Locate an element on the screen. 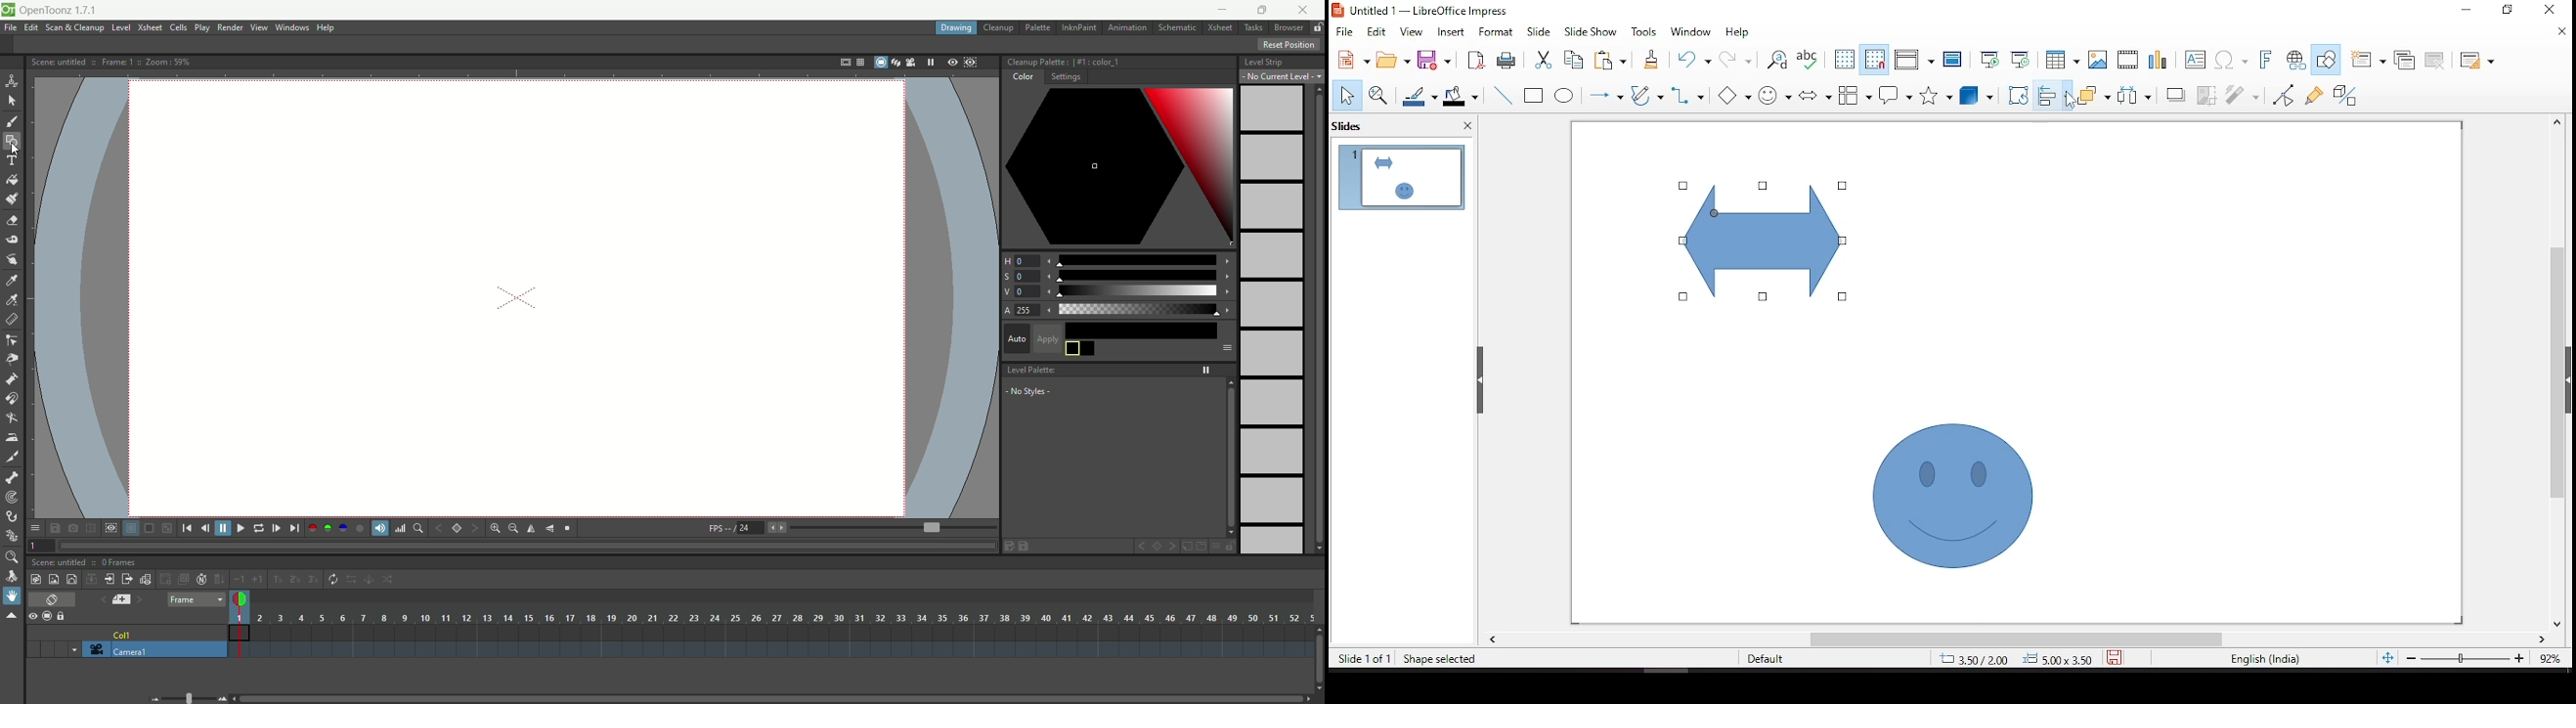 The height and width of the screenshot is (728, 2576). new raster level is located at coordinates (53, 578).